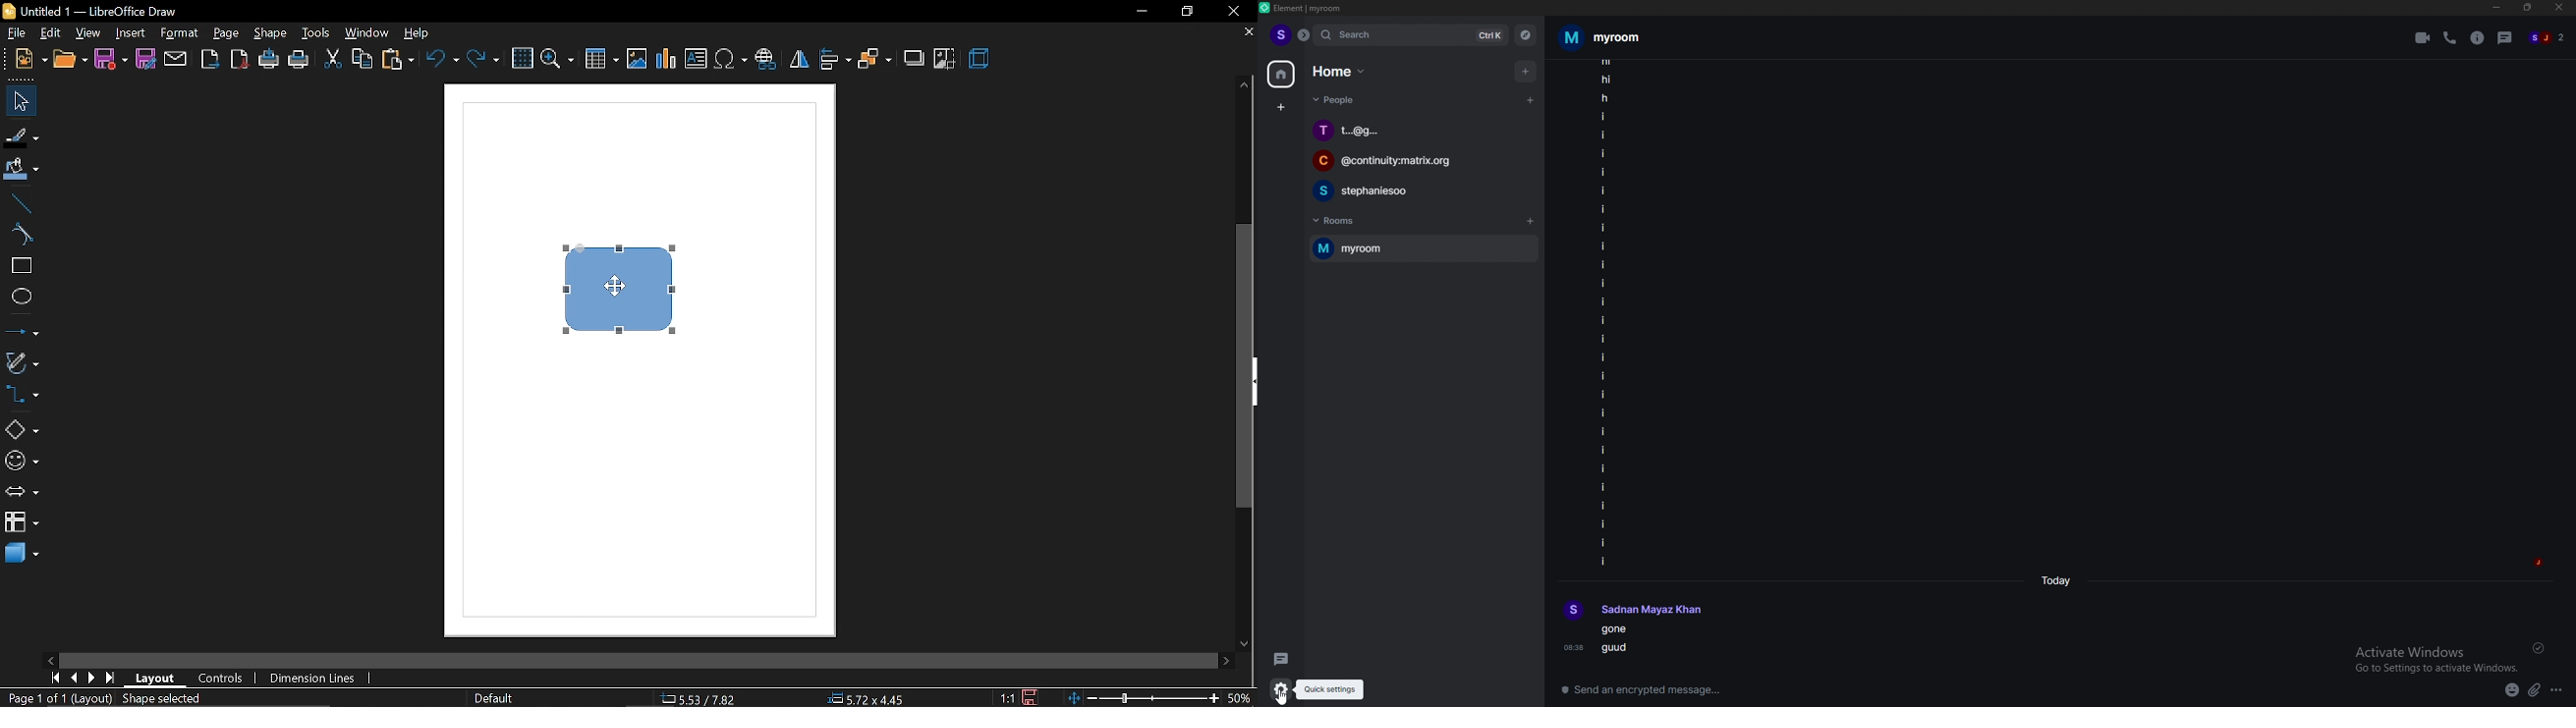  I want to click on copy, so click(363, 61).